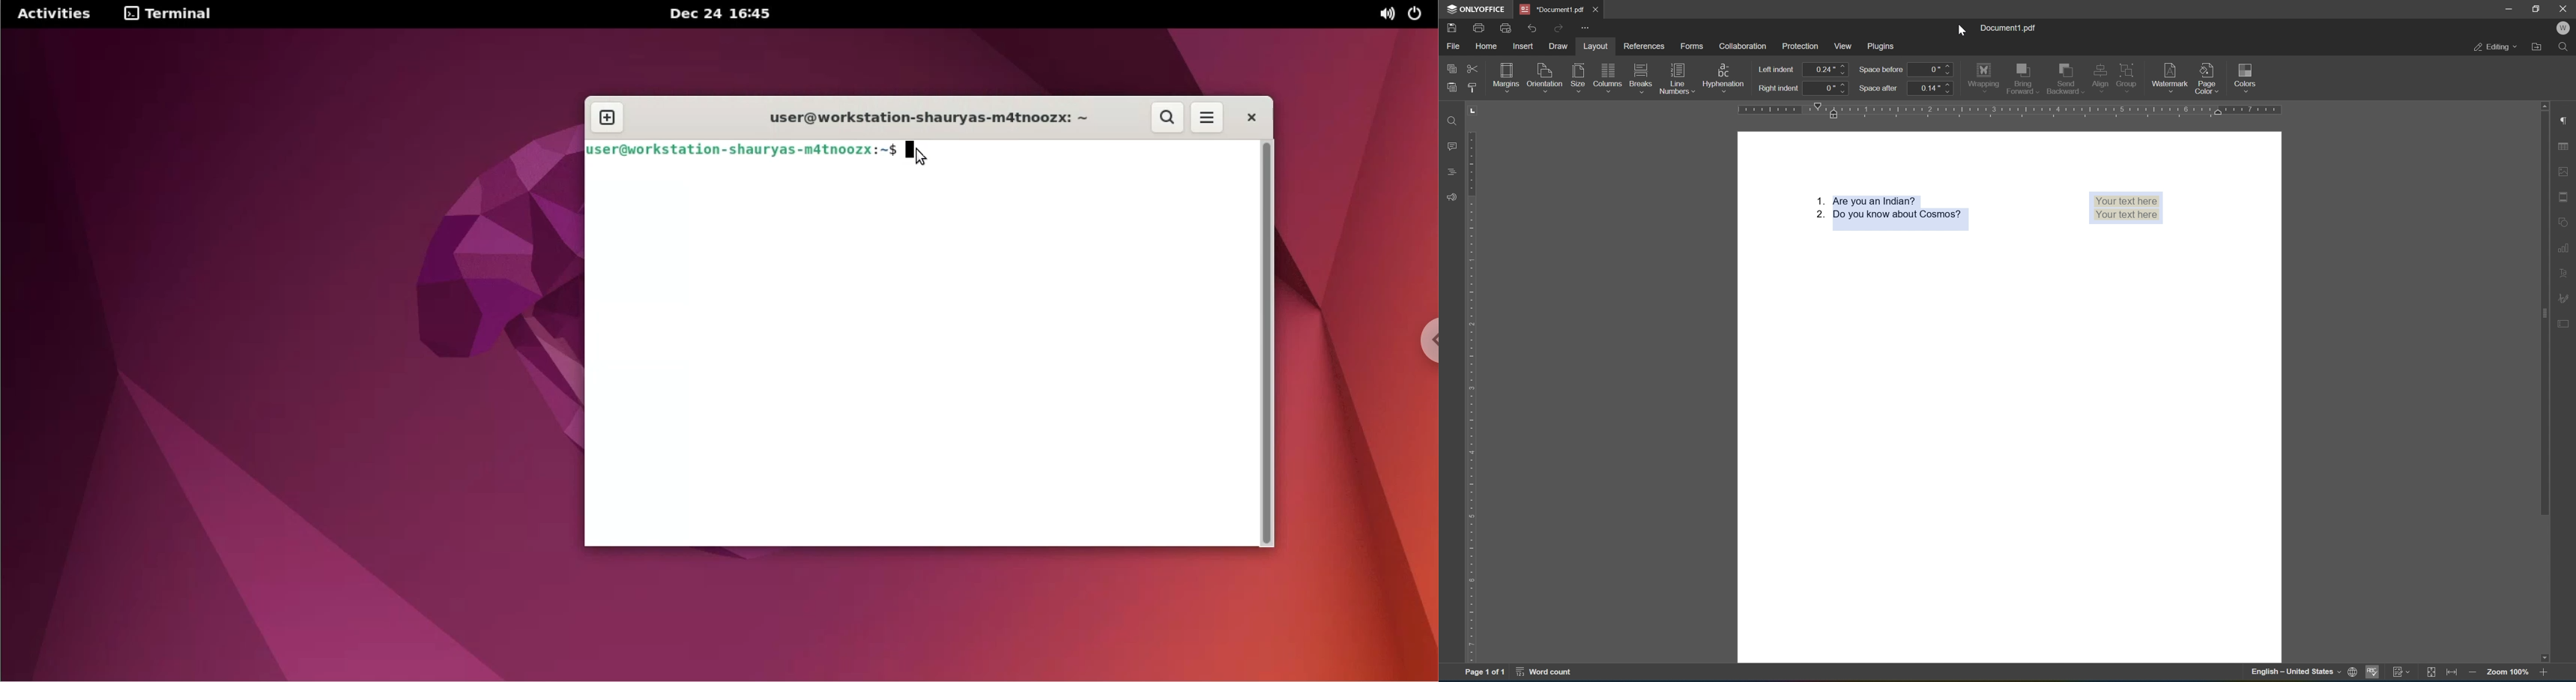 Image resolution: width=2576 pixels, height=700 pixels. What do you see at coordinates (2008, 111) in the screenshot?
I see `ruler` at bounding box center [2008, 111].